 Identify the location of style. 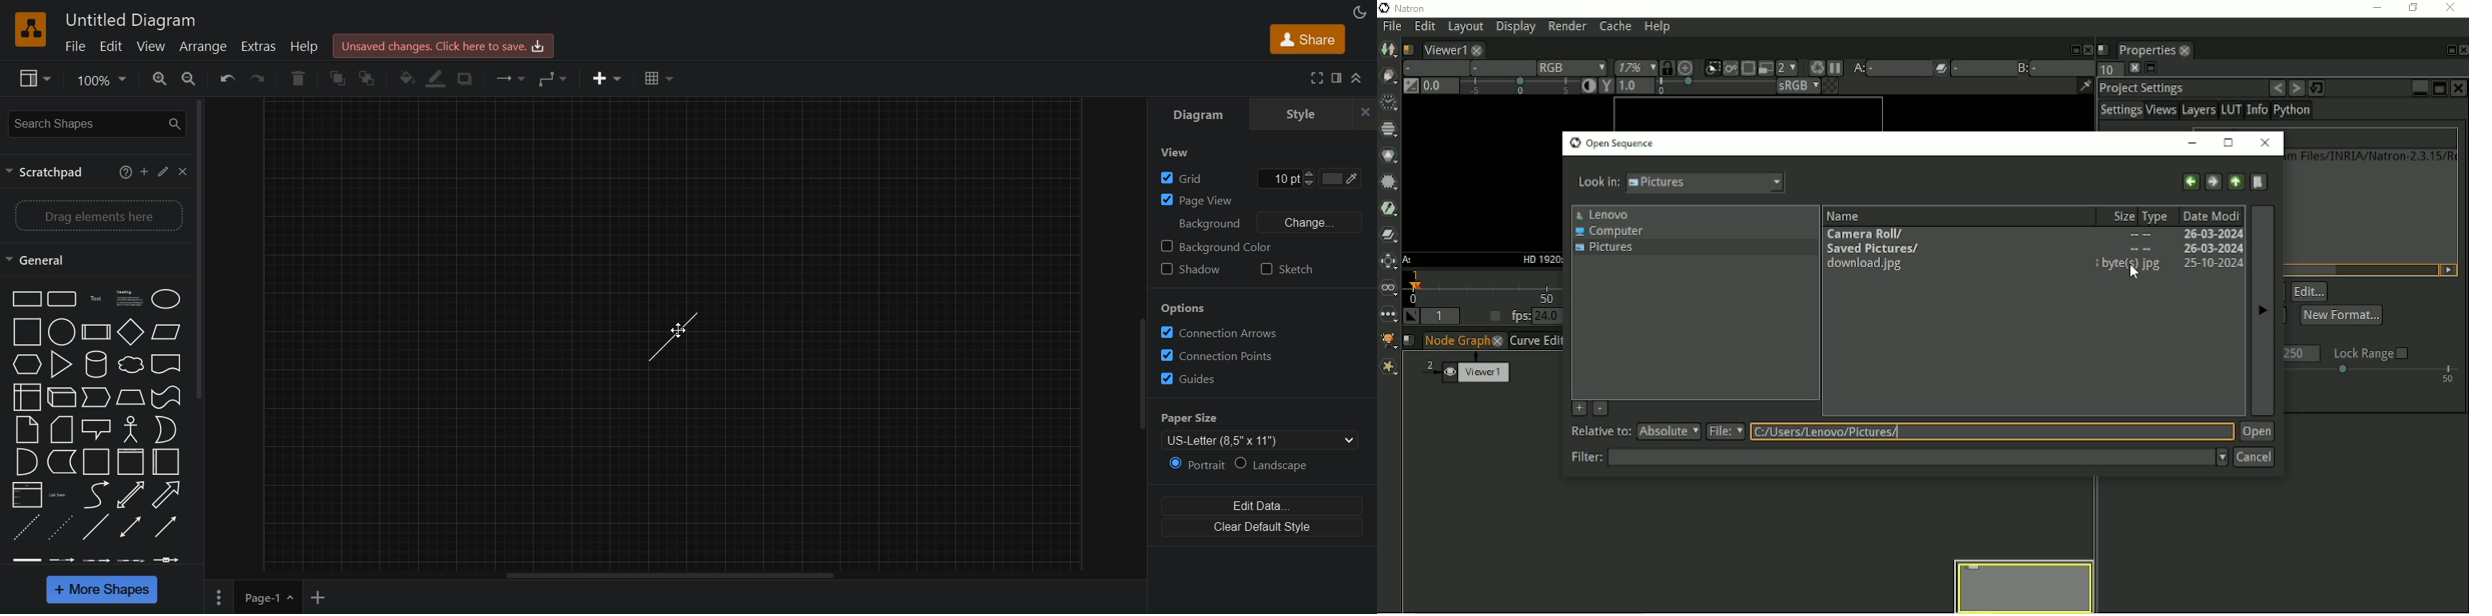
(1300, 113).